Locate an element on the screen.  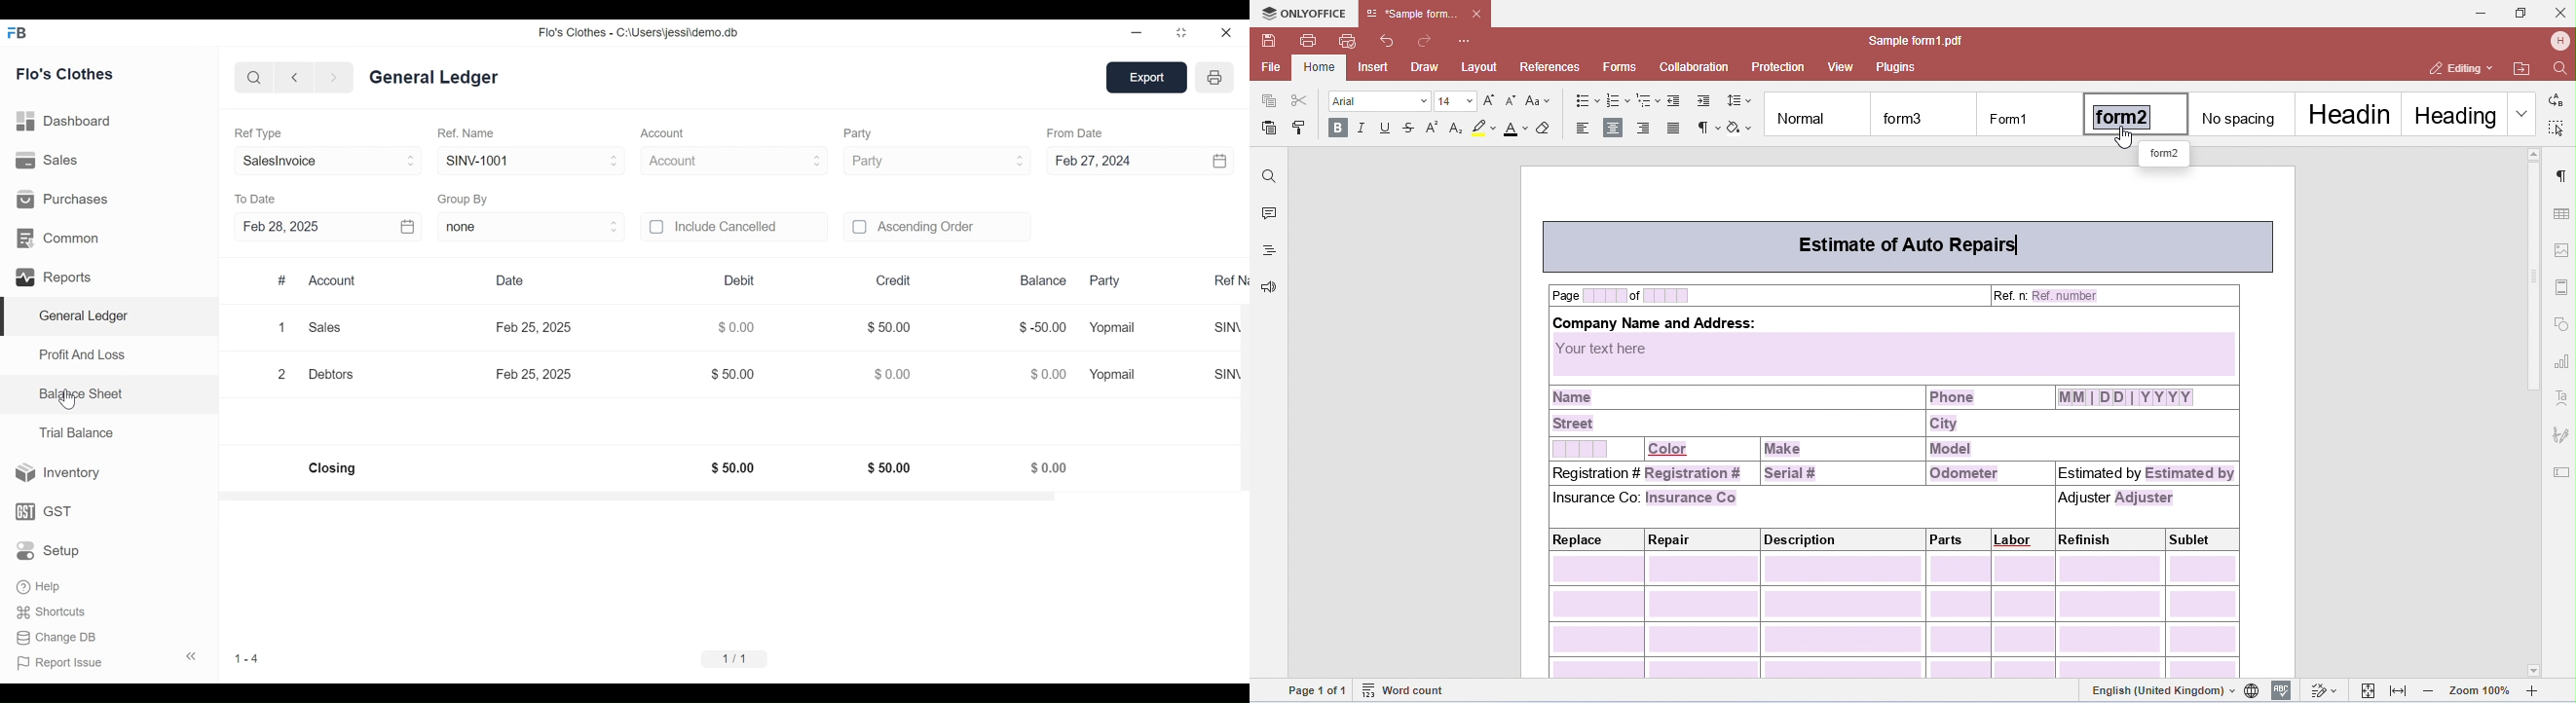
Trial Balance is located at coordinates (76, 433).